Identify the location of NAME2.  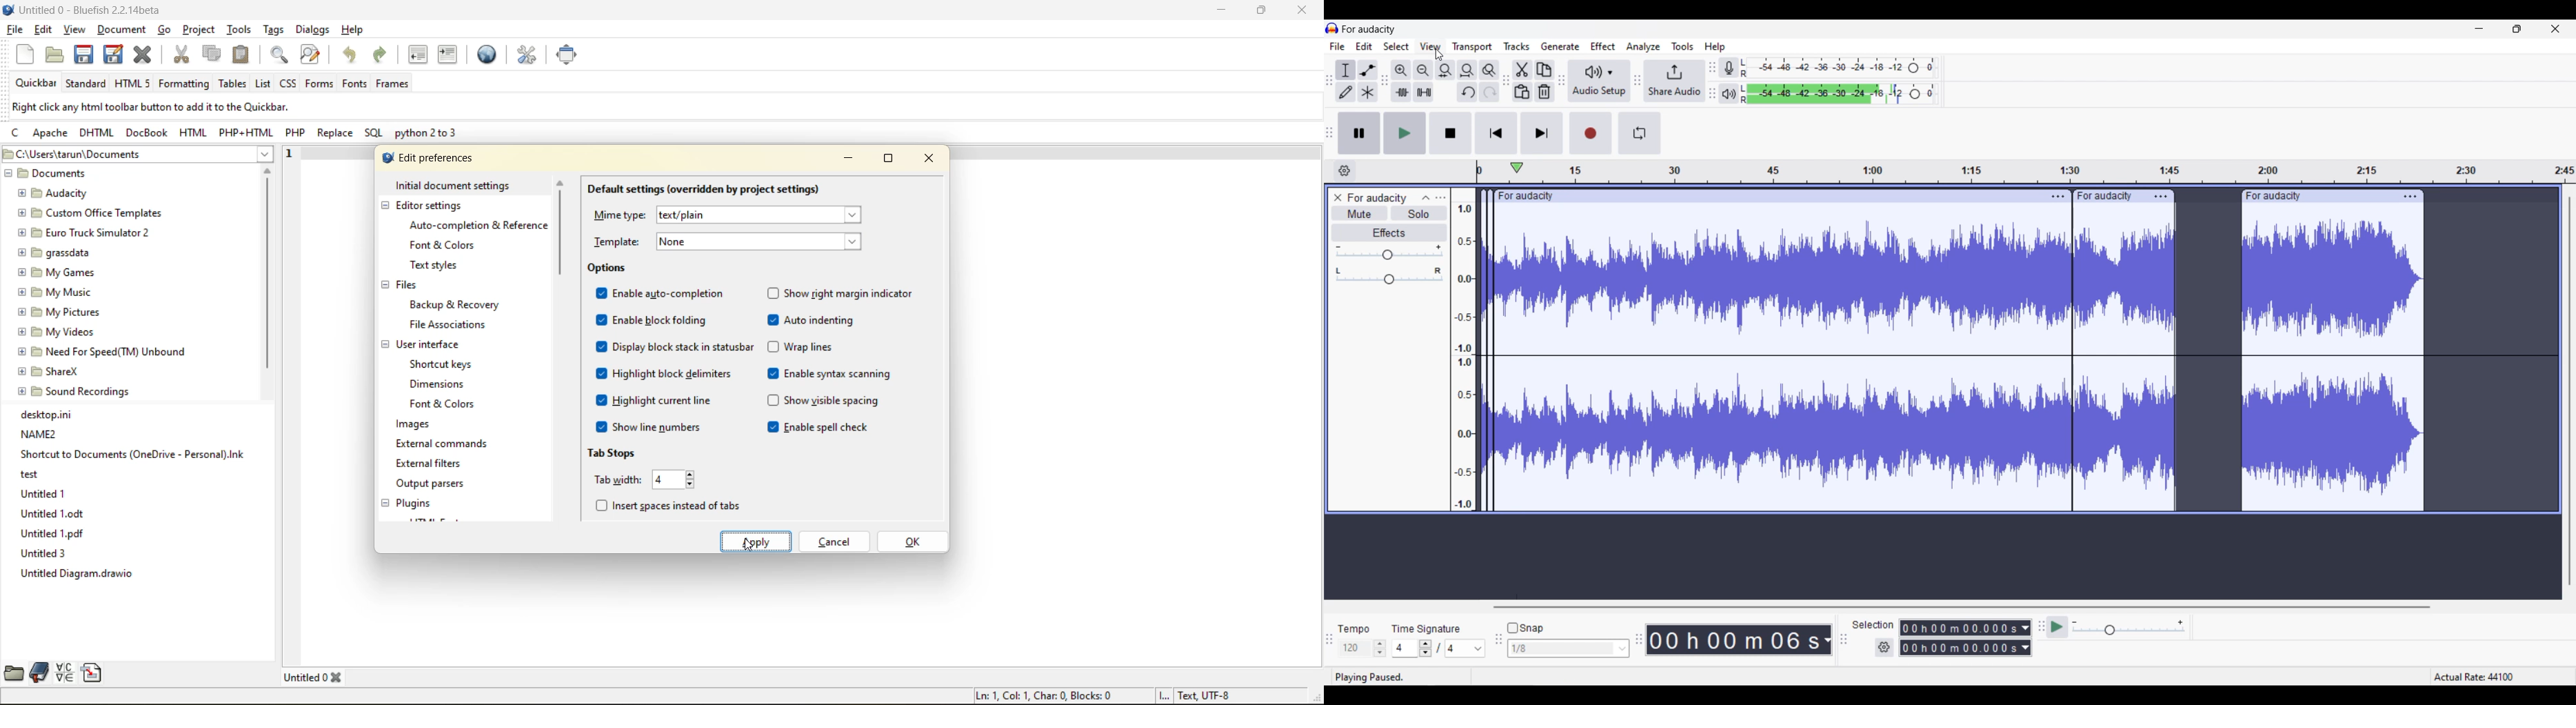
(39, 433).